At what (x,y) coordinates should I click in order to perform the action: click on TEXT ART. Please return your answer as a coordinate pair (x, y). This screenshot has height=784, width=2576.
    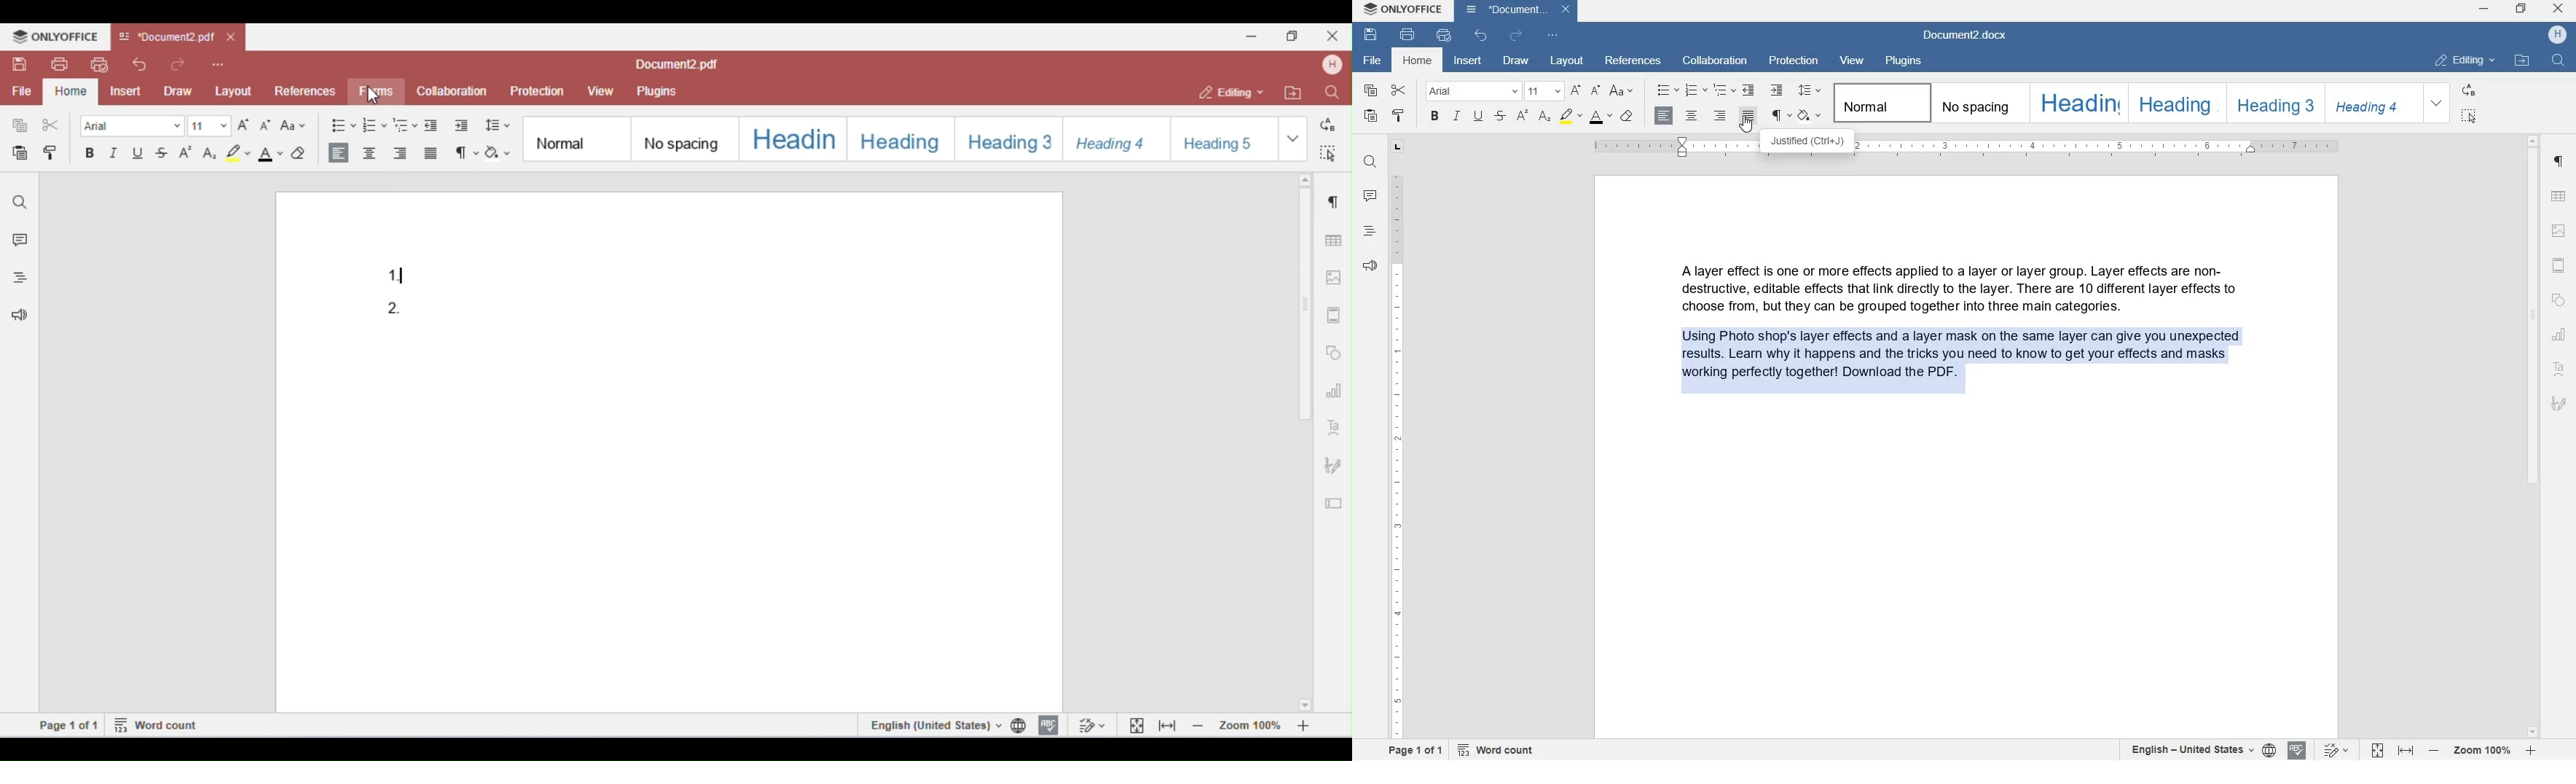
    Looking at the image, I should click on (2558, 370).